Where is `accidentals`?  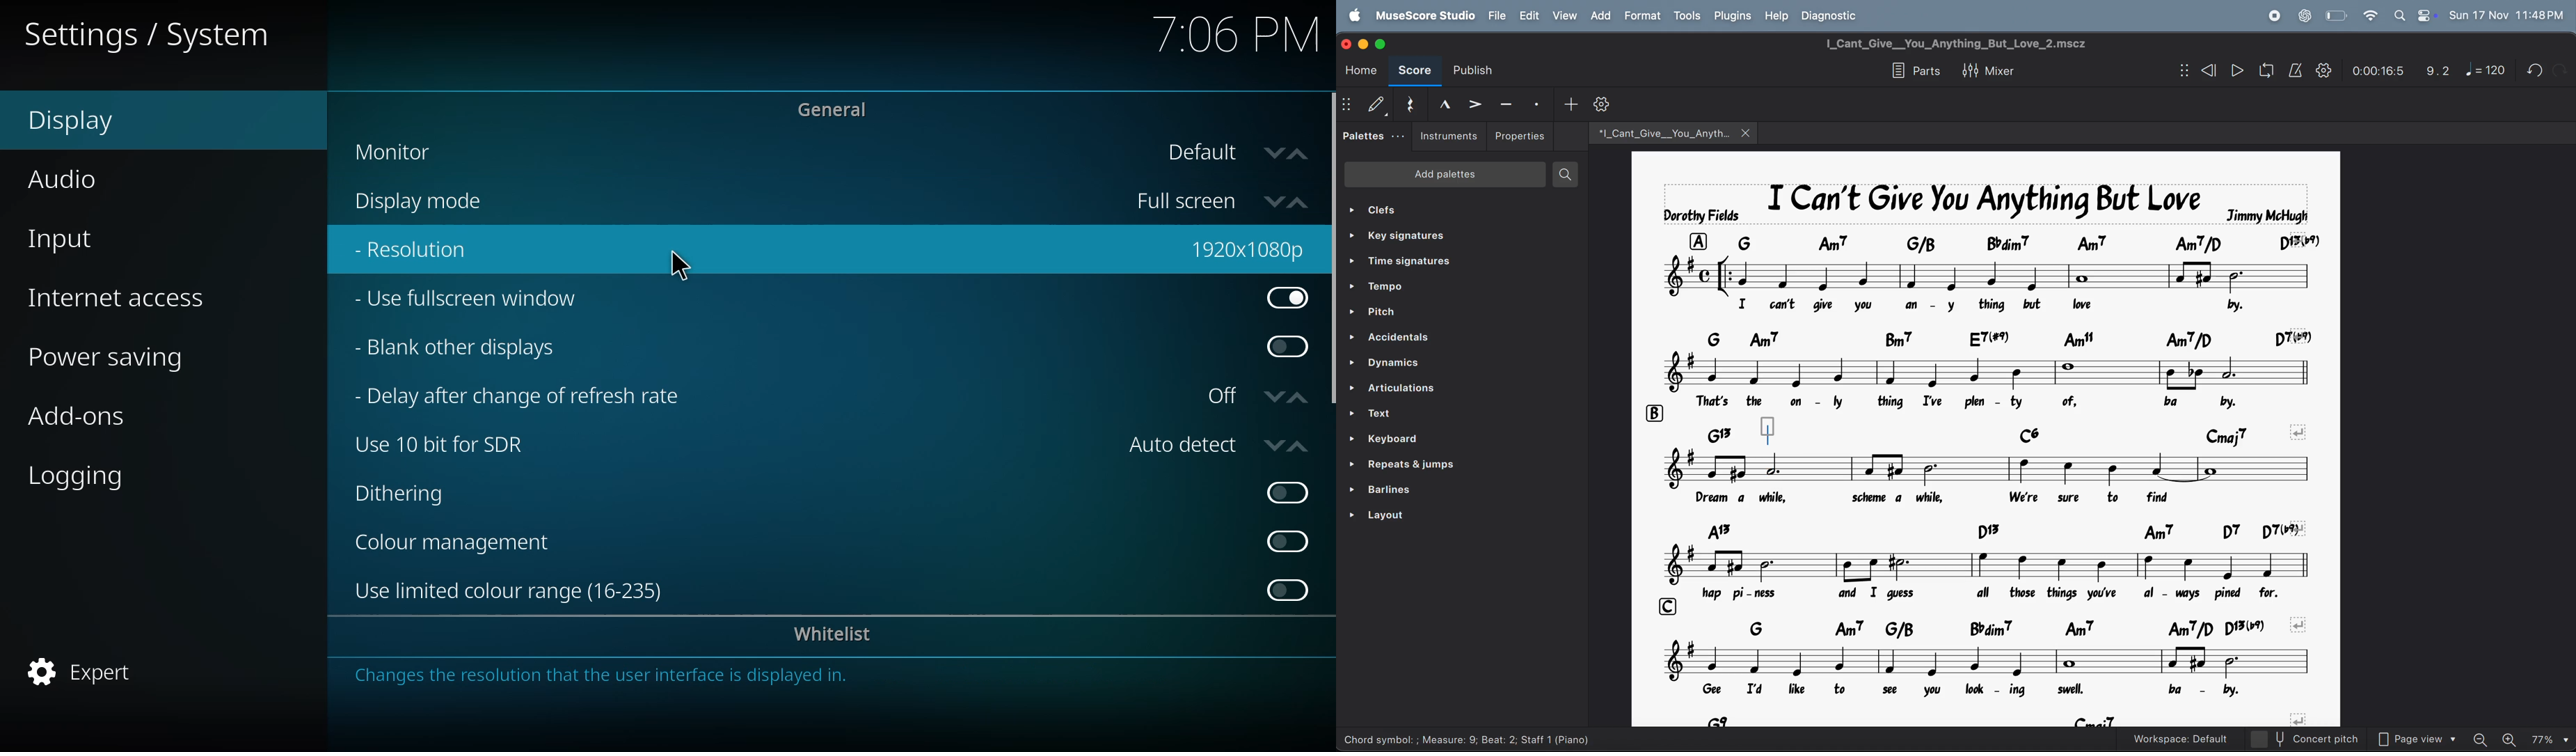 accidentals is located at coordinates (1448, 339).